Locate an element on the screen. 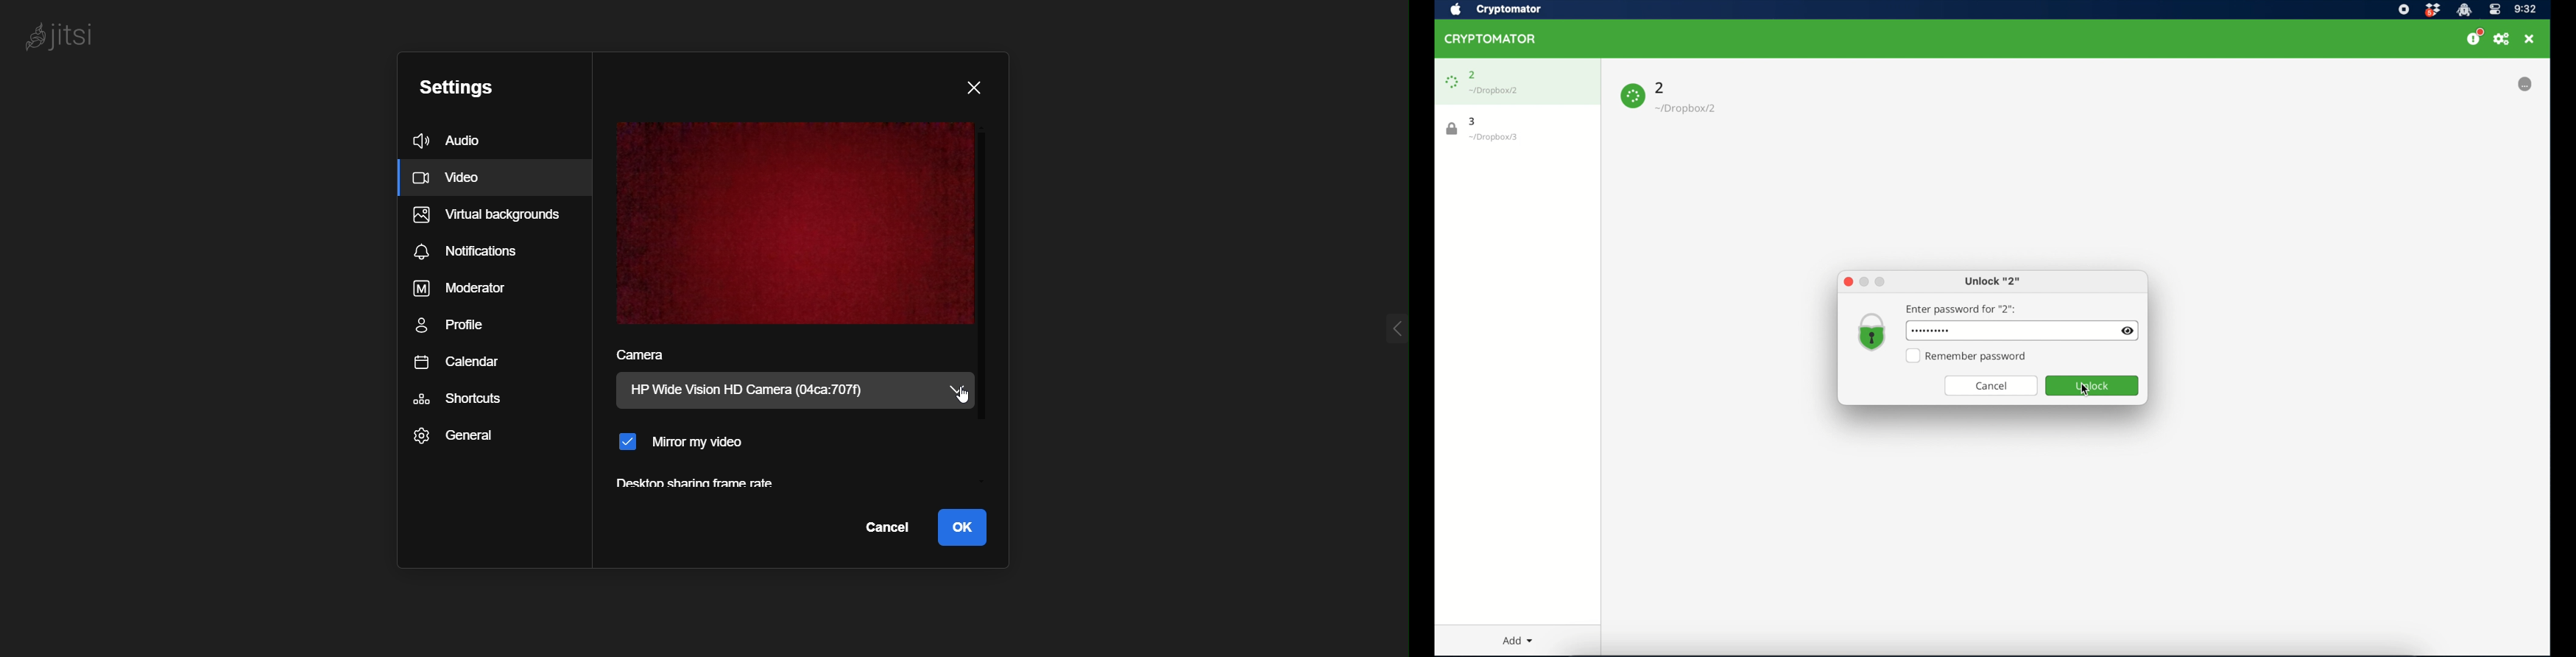  cursor is located at coordinates (2084, 389).